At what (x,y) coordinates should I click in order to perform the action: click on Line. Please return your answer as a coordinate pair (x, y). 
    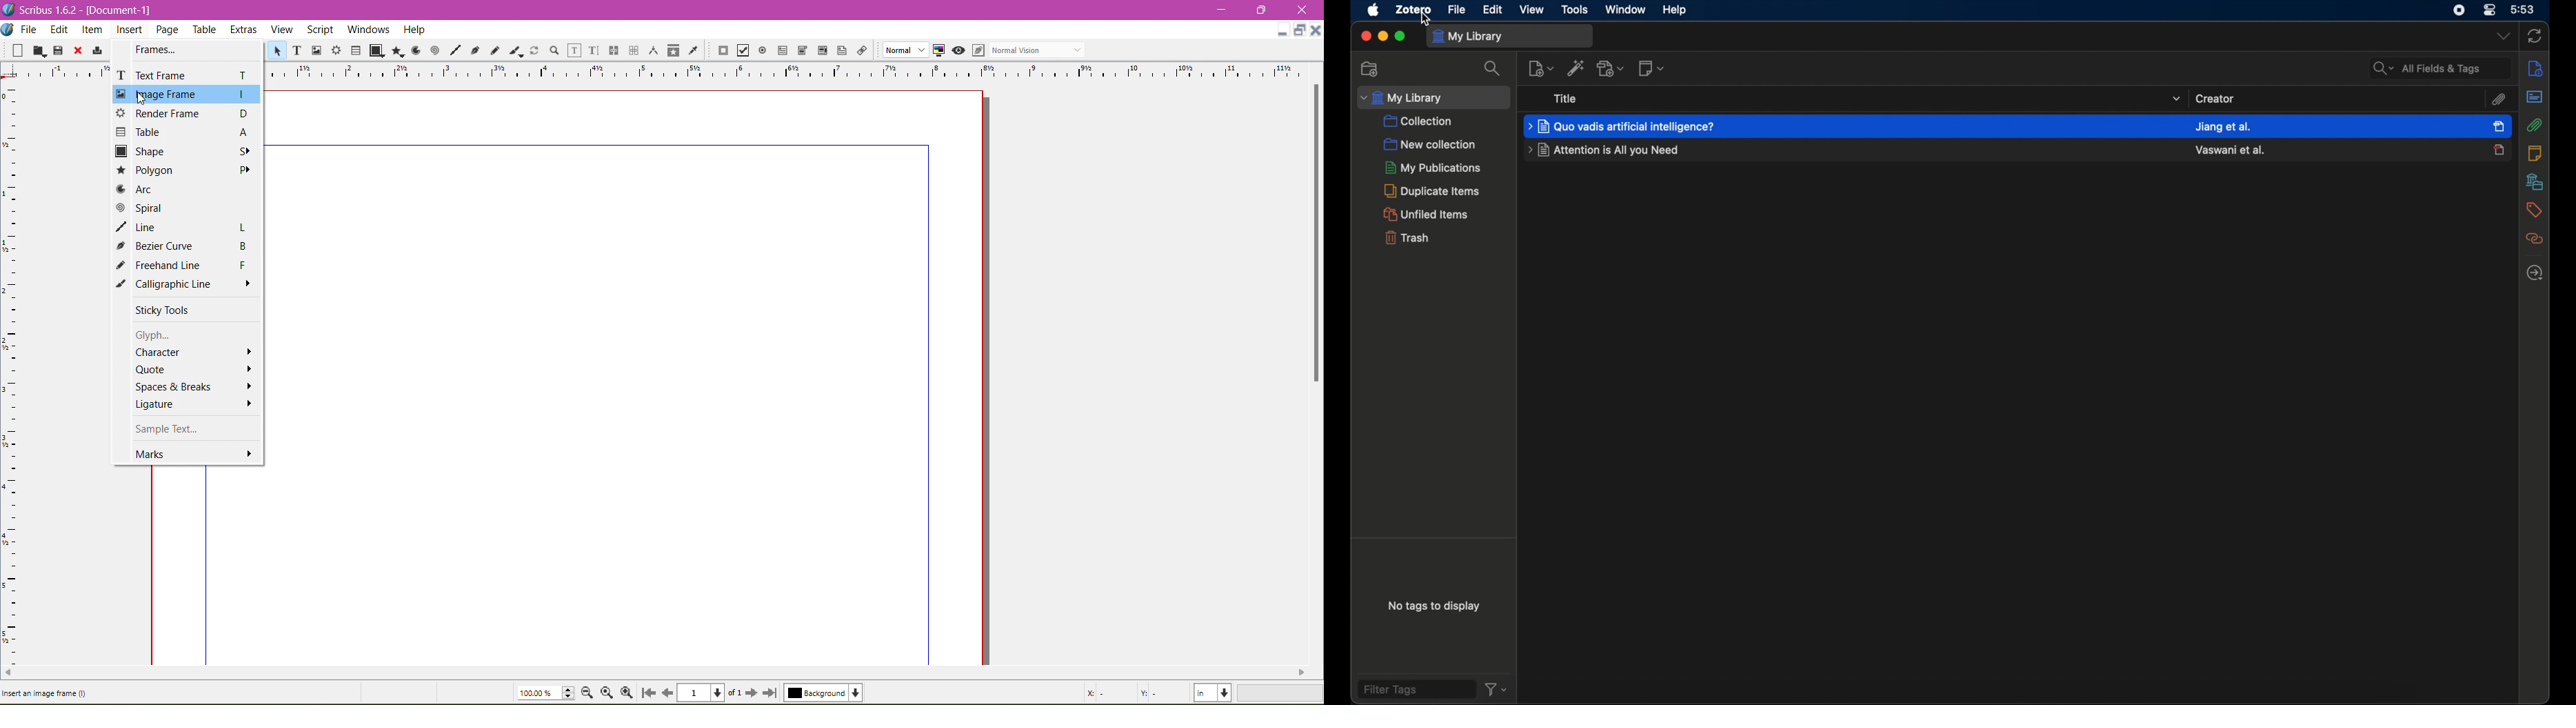
    Looking at the image, I should click on (455, 50).